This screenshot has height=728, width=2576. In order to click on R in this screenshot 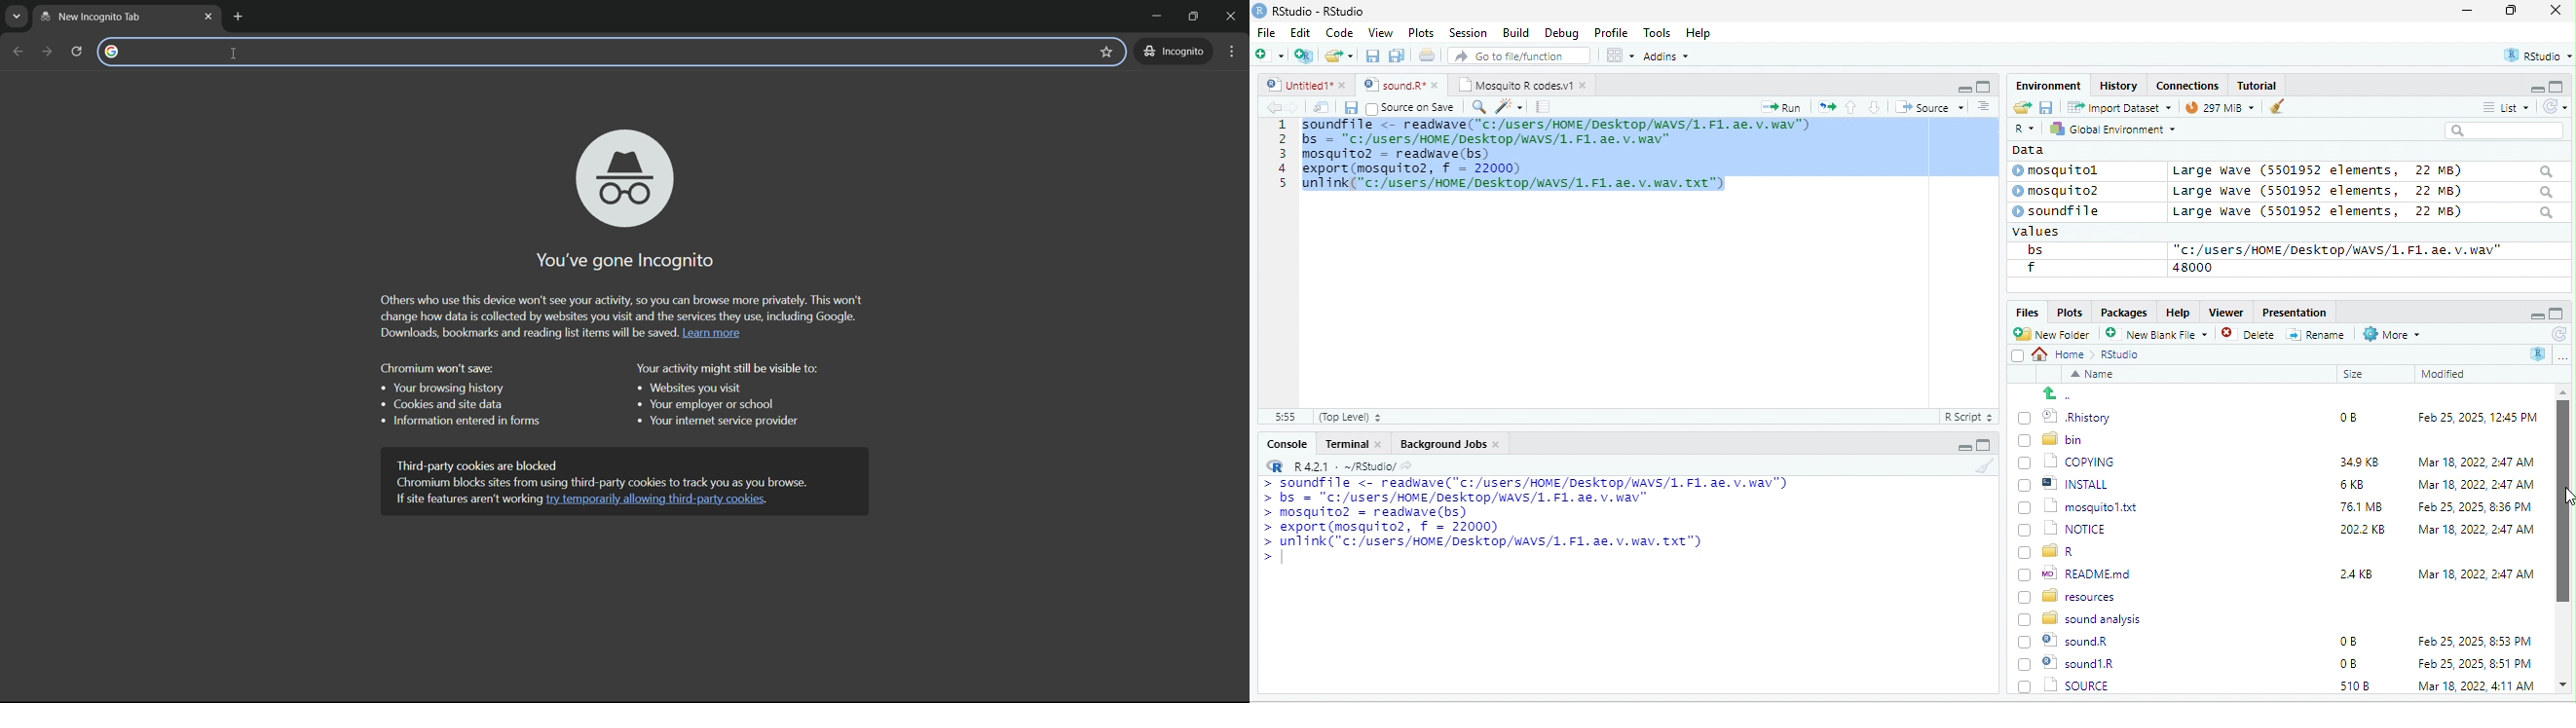, I will do `click(2023, 130)`.